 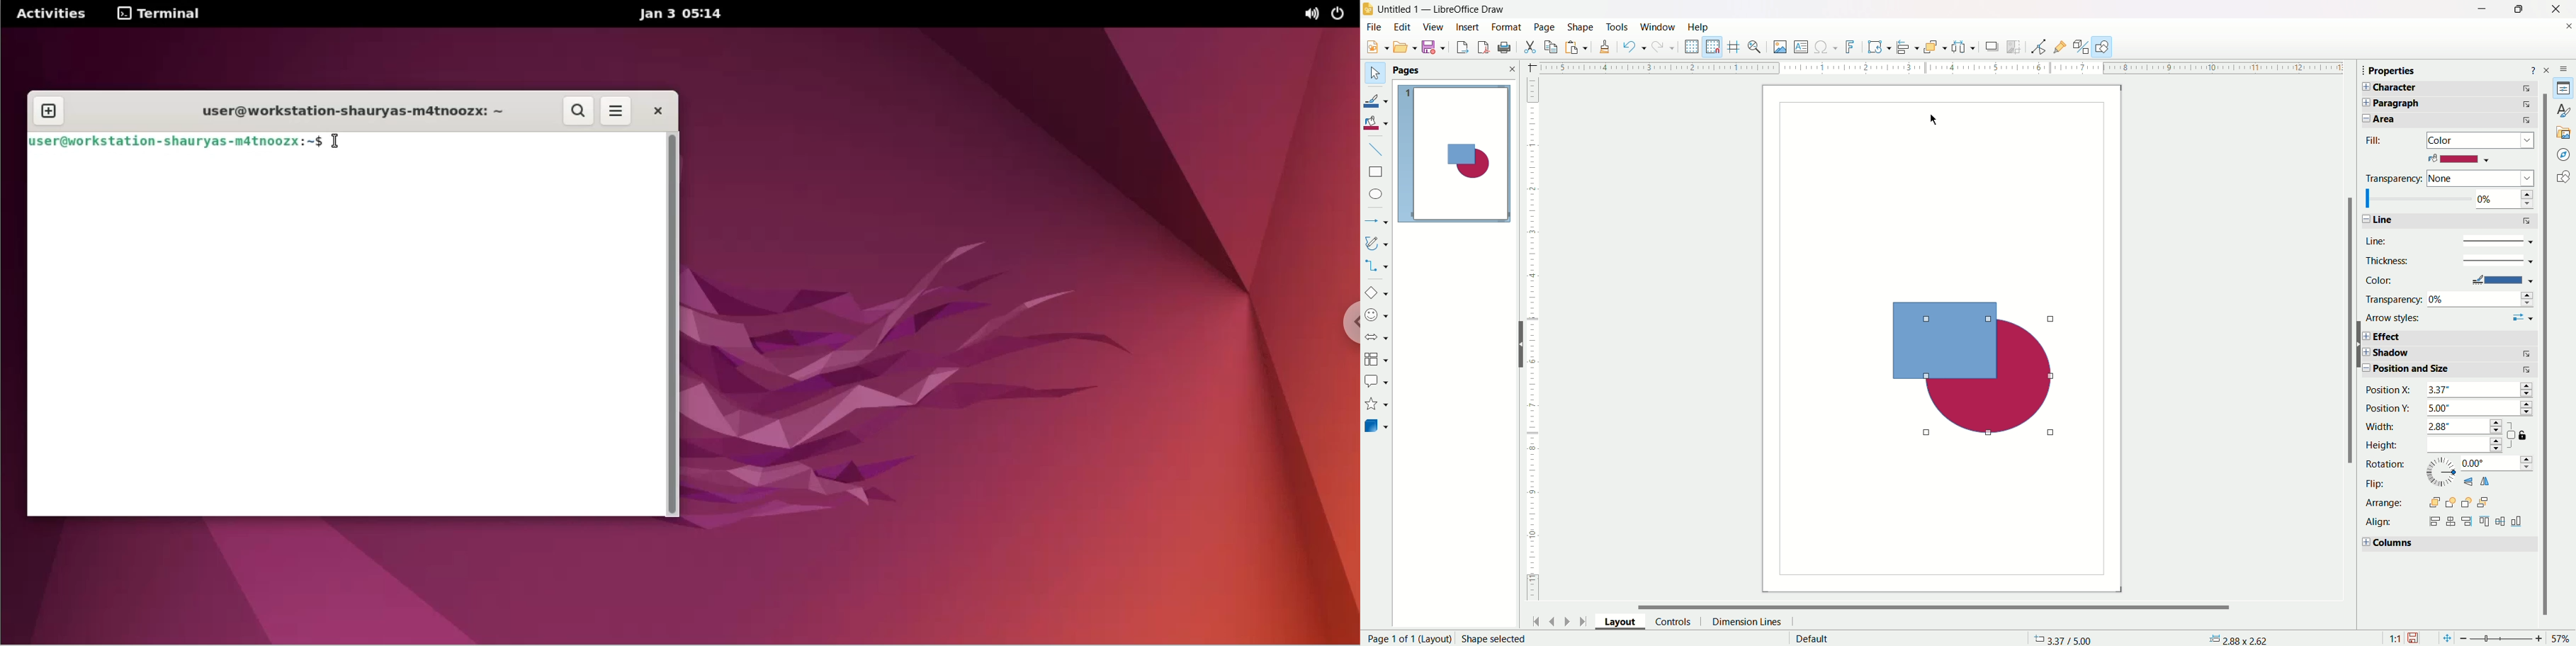 What do you see at coordinates (1507, 47) in the screenshot?
I see `print` at bounding box center [1507, 47].